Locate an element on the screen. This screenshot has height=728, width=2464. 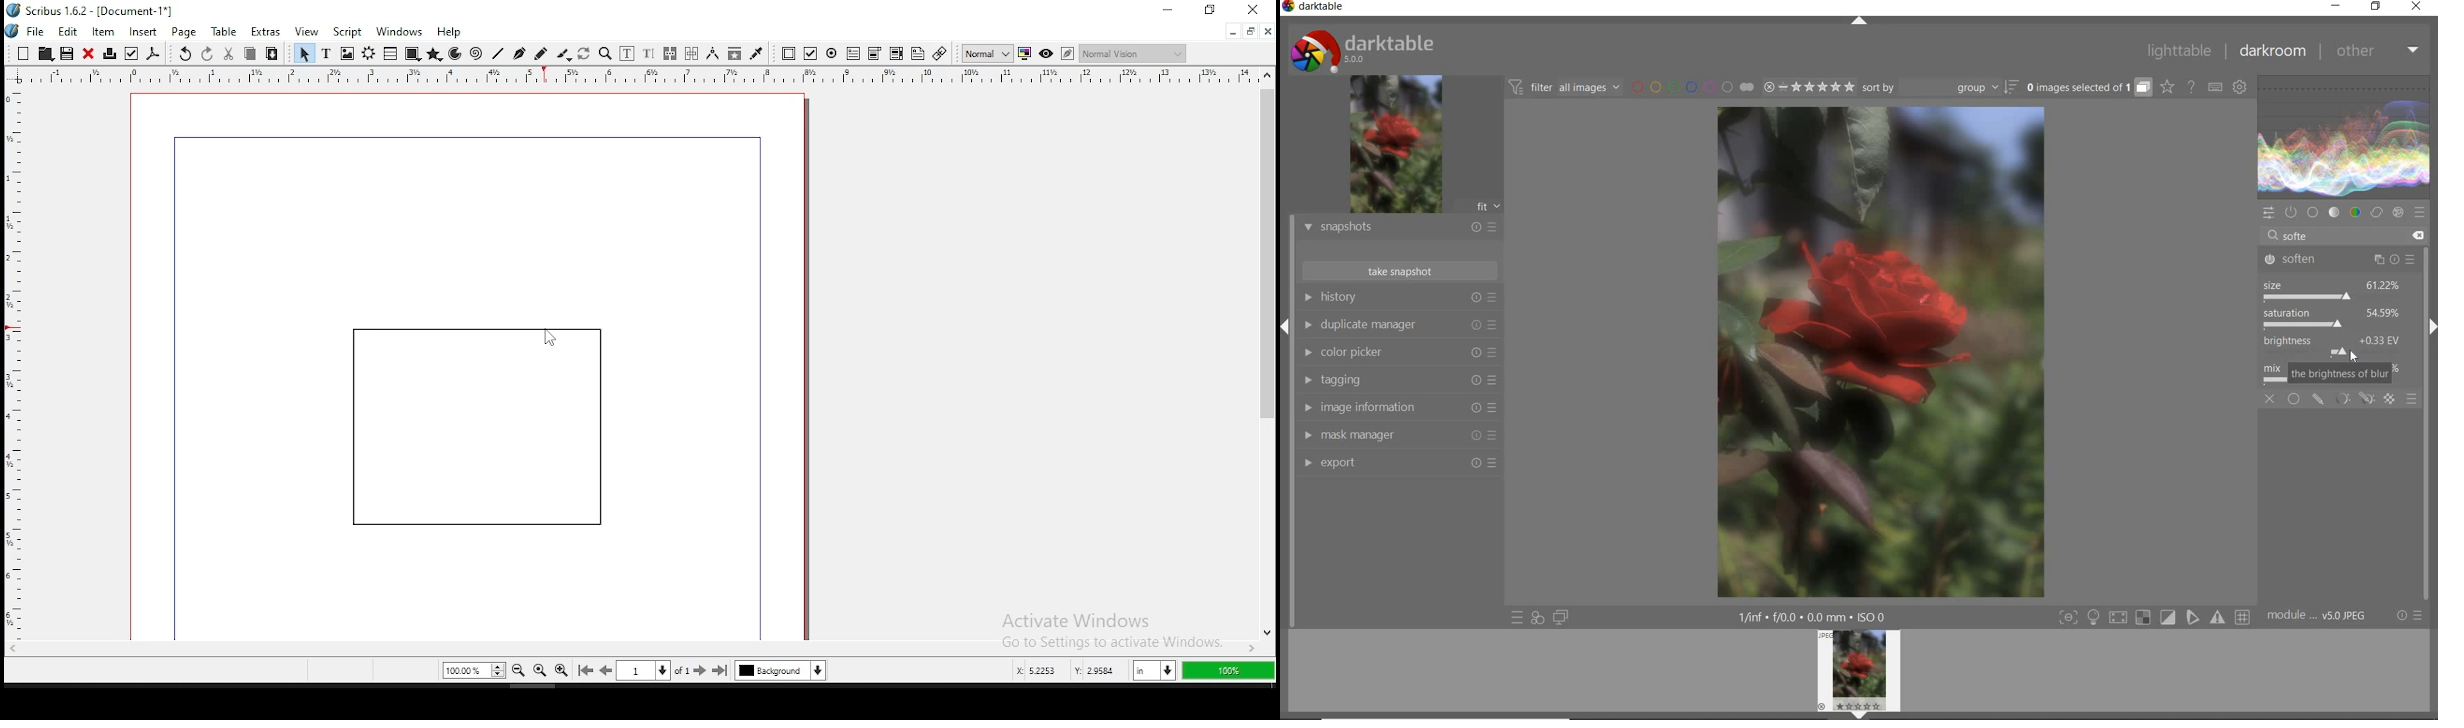
100% is located at coordinates (1228, 671).